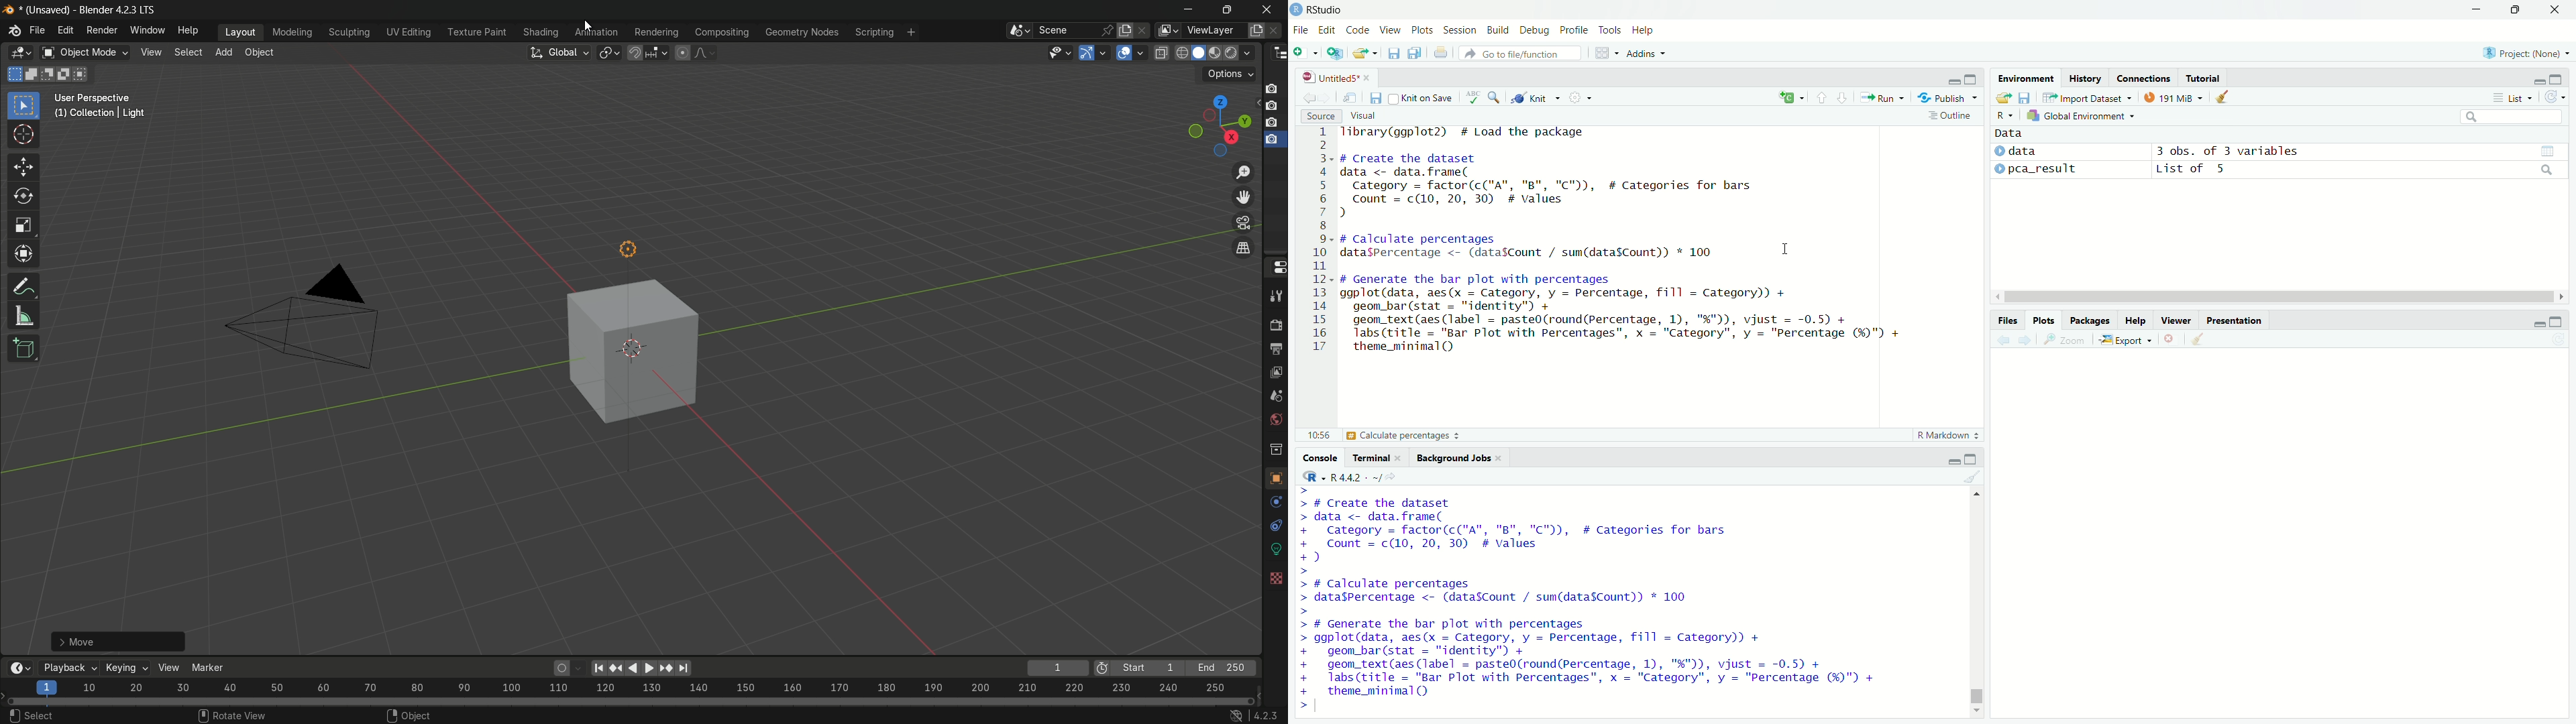  Describe the element at coordinates (1644, 31) in the screenshot. I see `help` at that location.